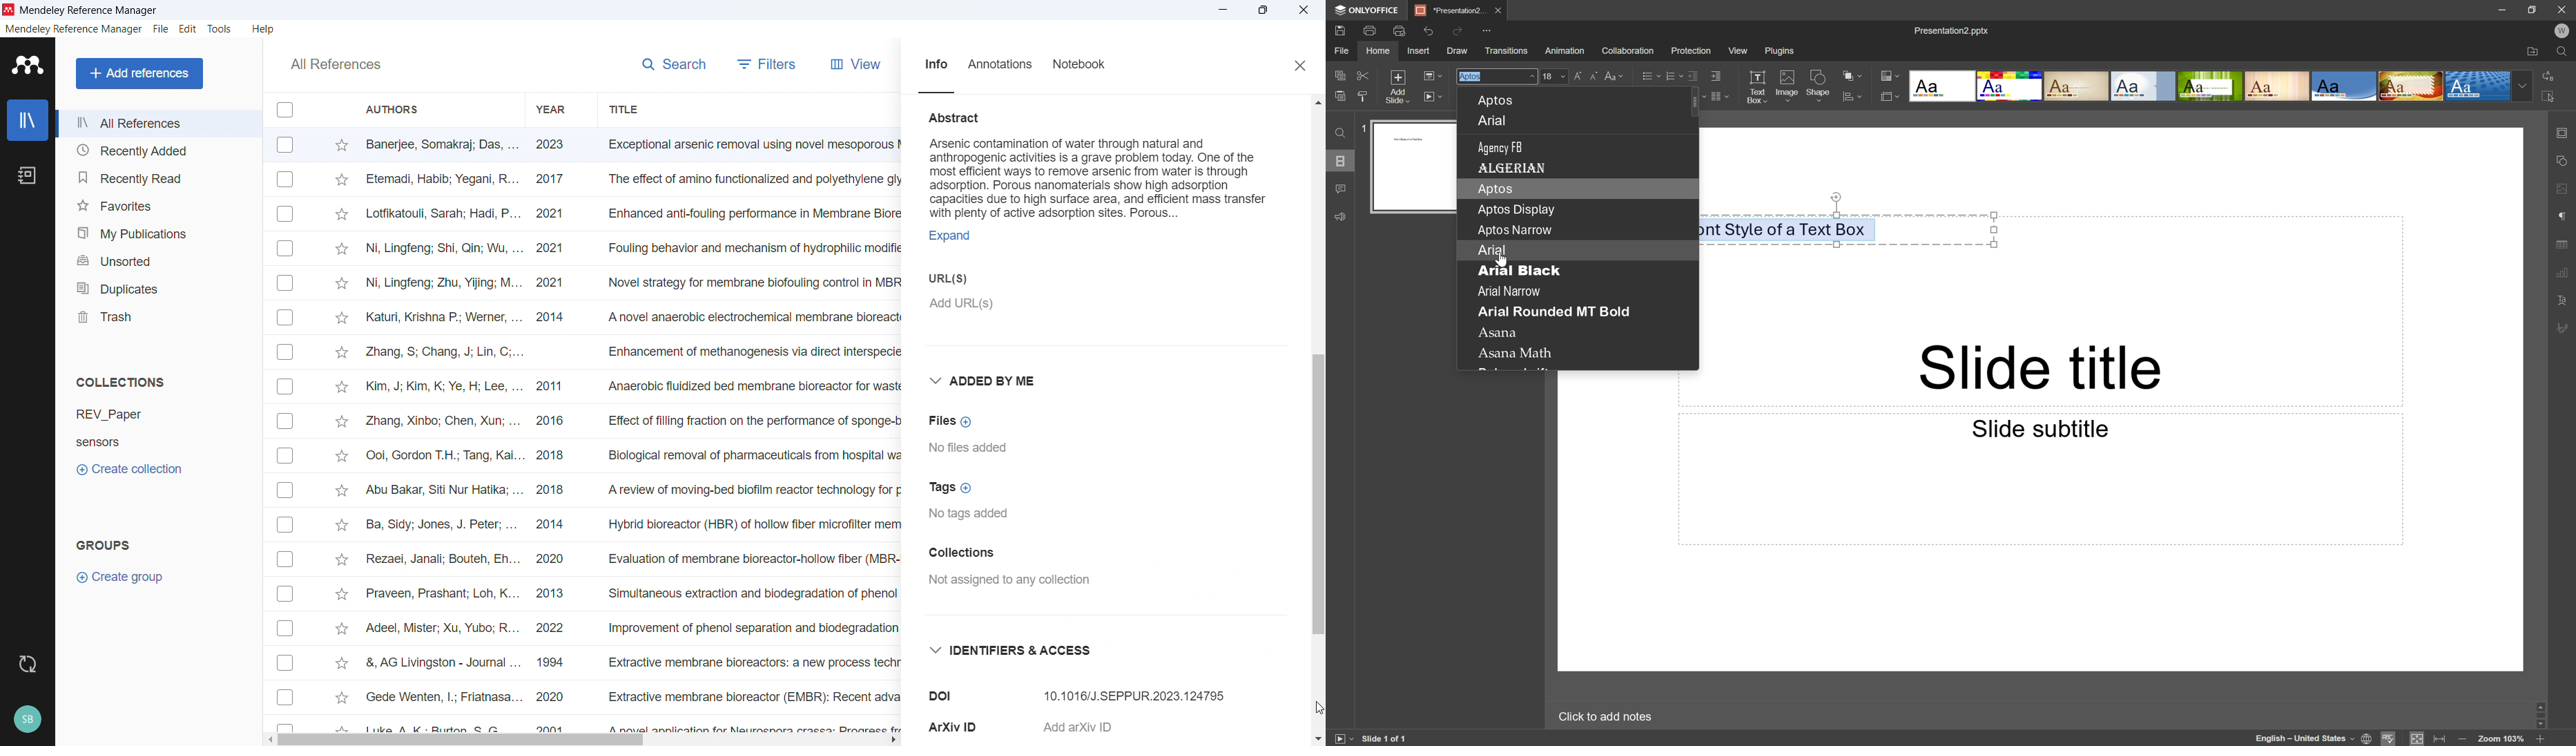  I want to click on click to starmark individual entries, so click(340, 700).